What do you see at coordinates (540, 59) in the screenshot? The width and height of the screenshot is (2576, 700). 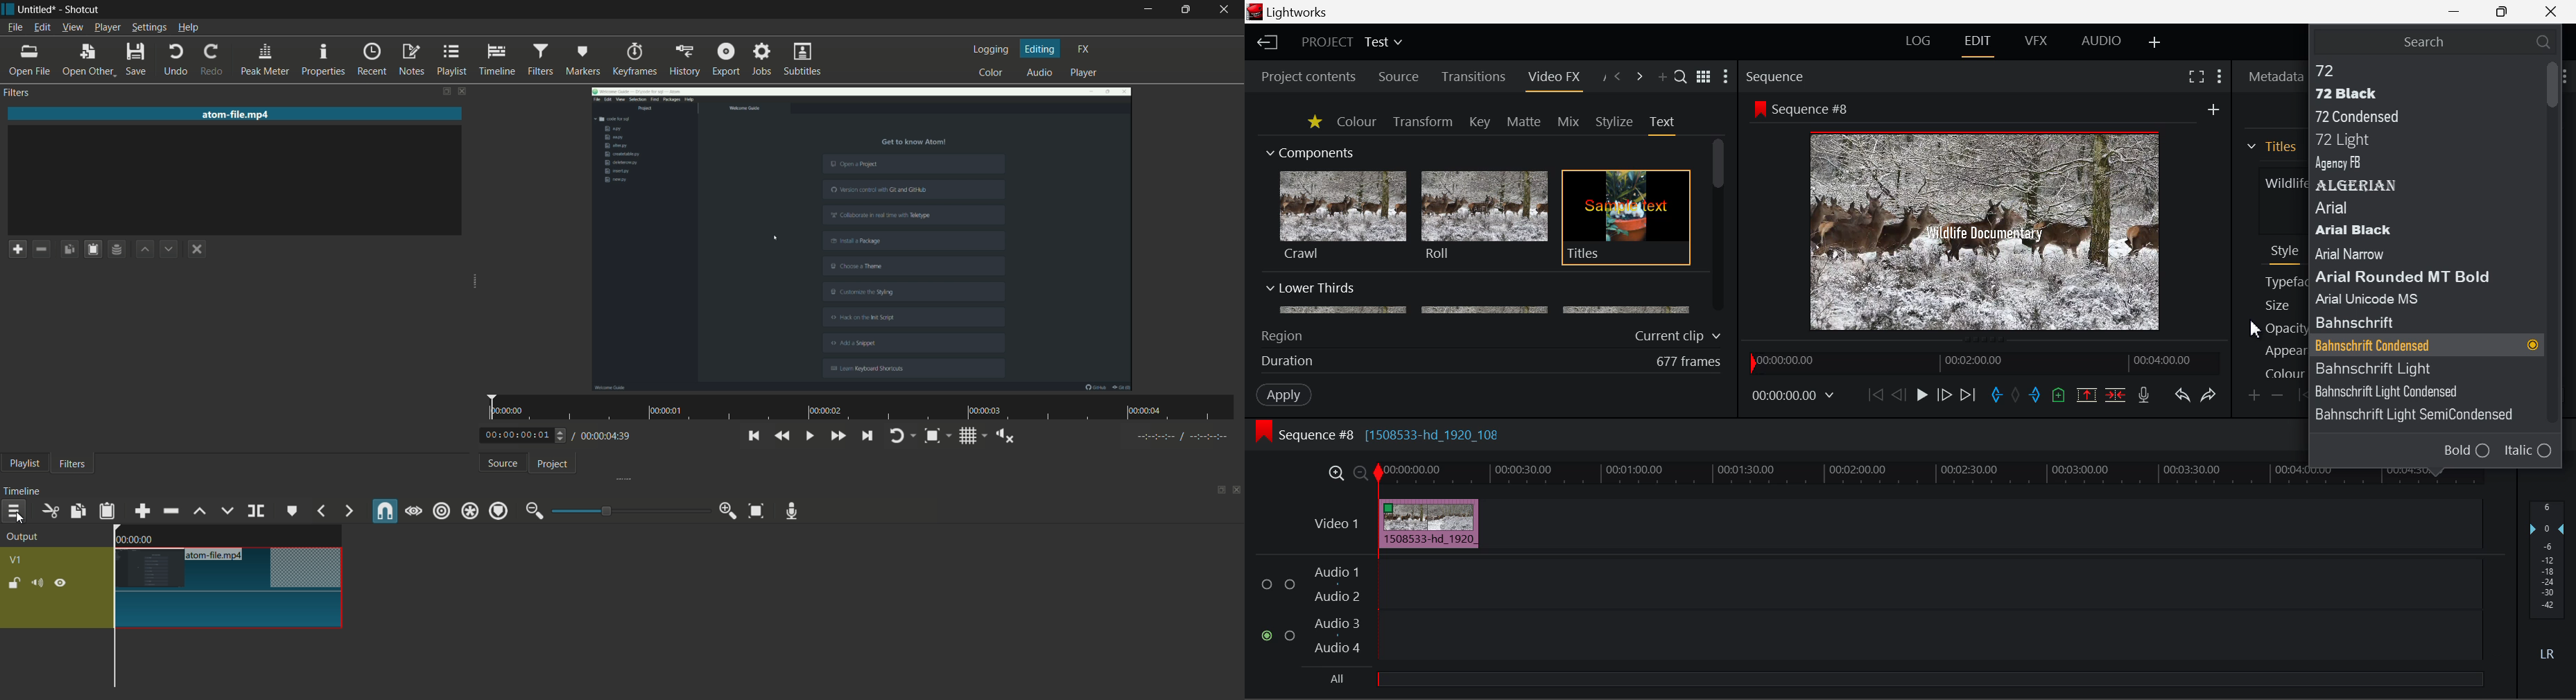 I see `filters` at bounding box center [540, 59].